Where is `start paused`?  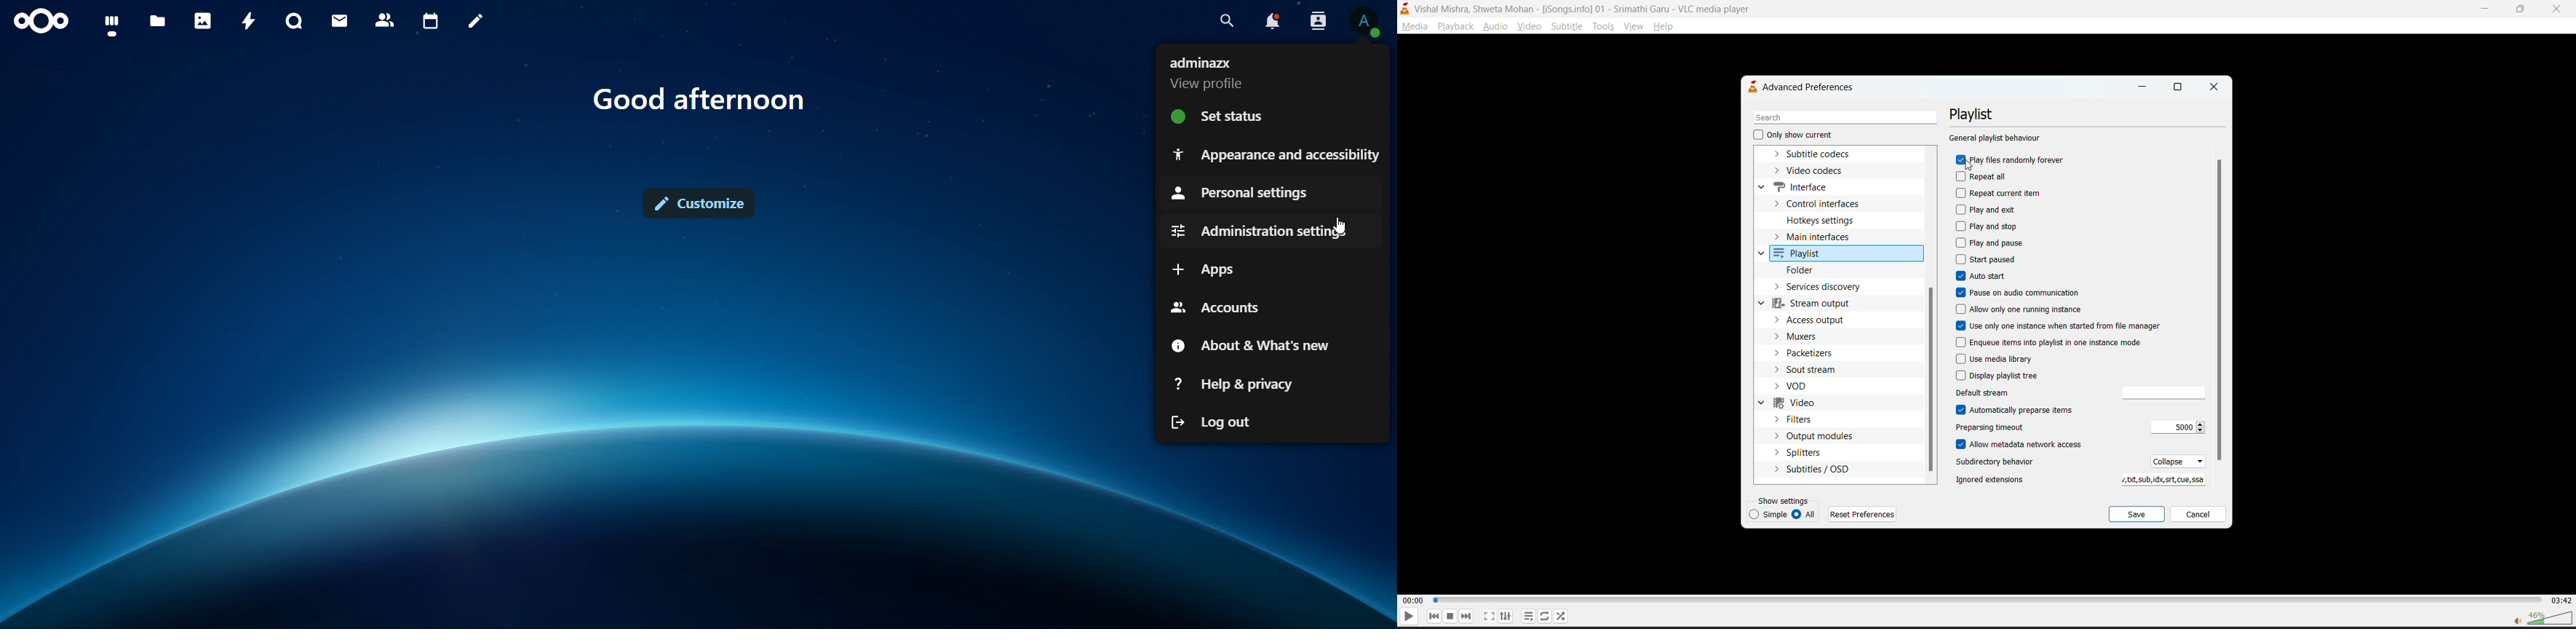
start paused is located at coordinates (1988, 259).